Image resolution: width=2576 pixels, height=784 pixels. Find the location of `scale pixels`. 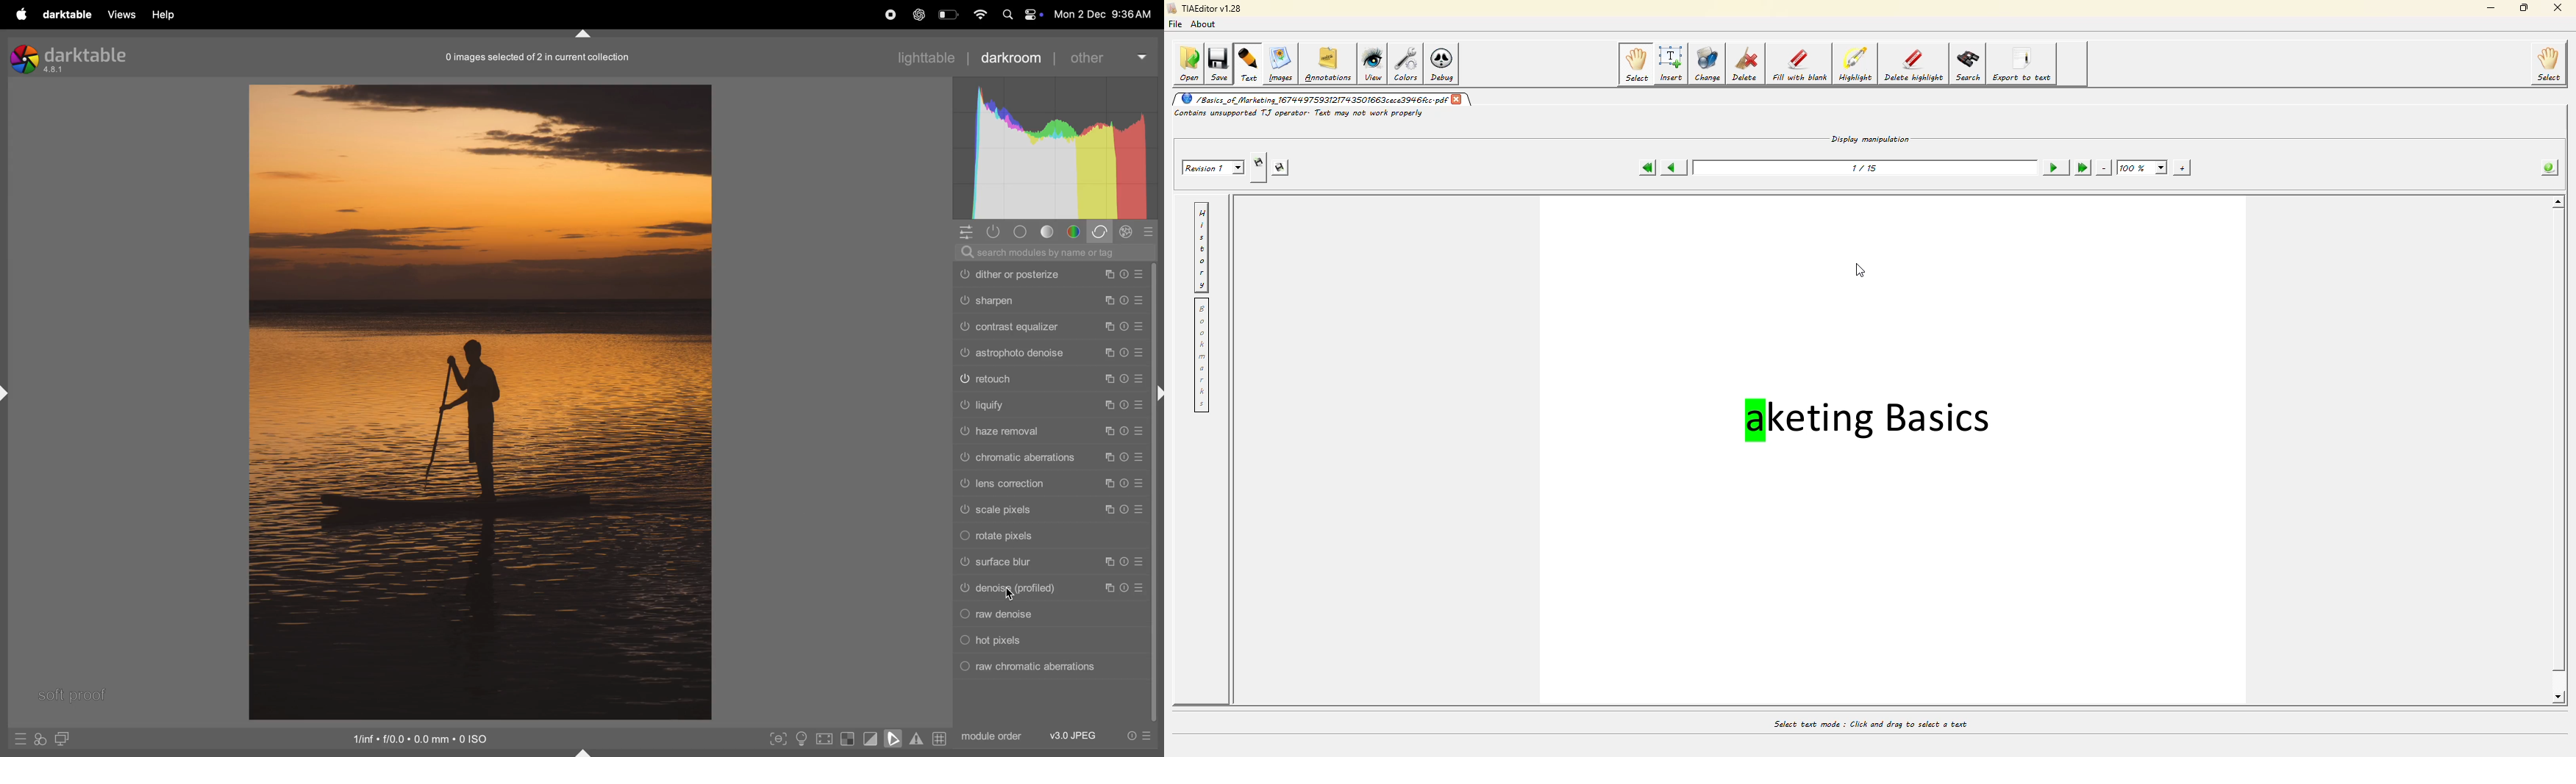

scale pixels is located at coordinates (1053, 510).